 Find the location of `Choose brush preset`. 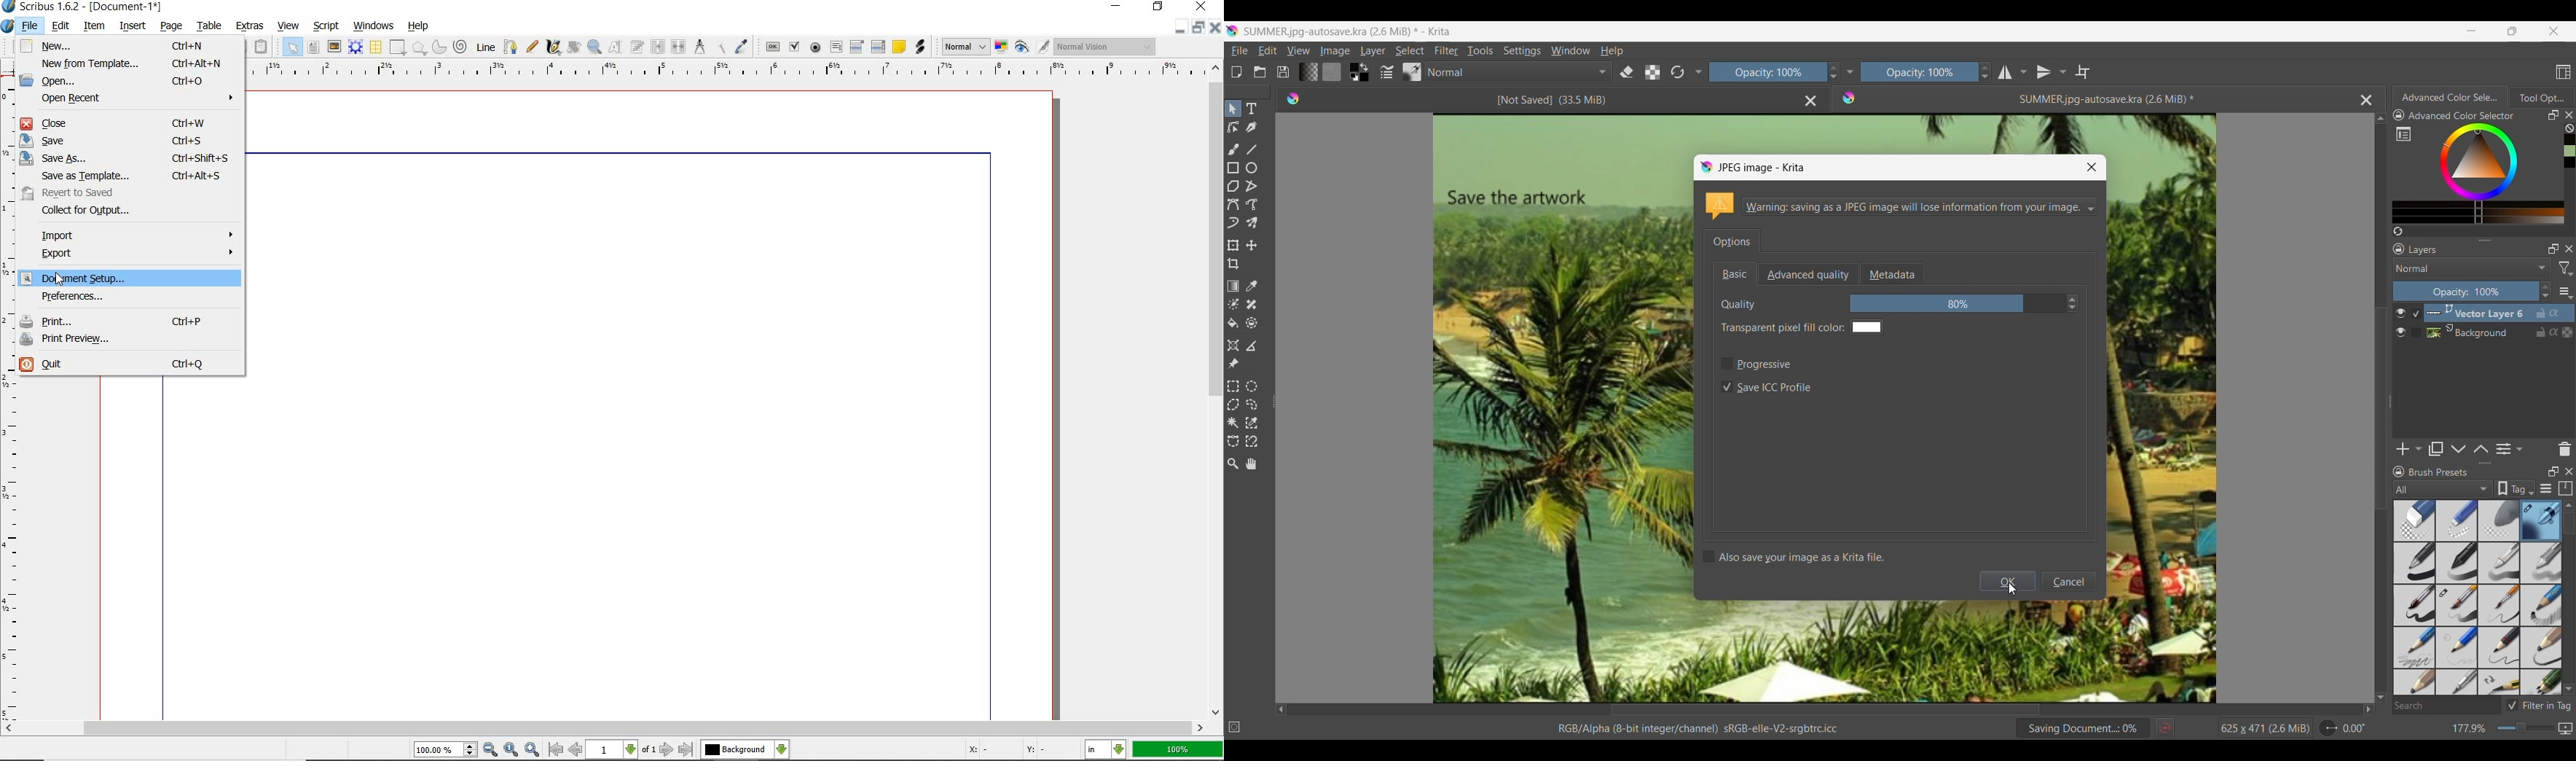

Choose brush preset is located at coordinates (1411, 71).